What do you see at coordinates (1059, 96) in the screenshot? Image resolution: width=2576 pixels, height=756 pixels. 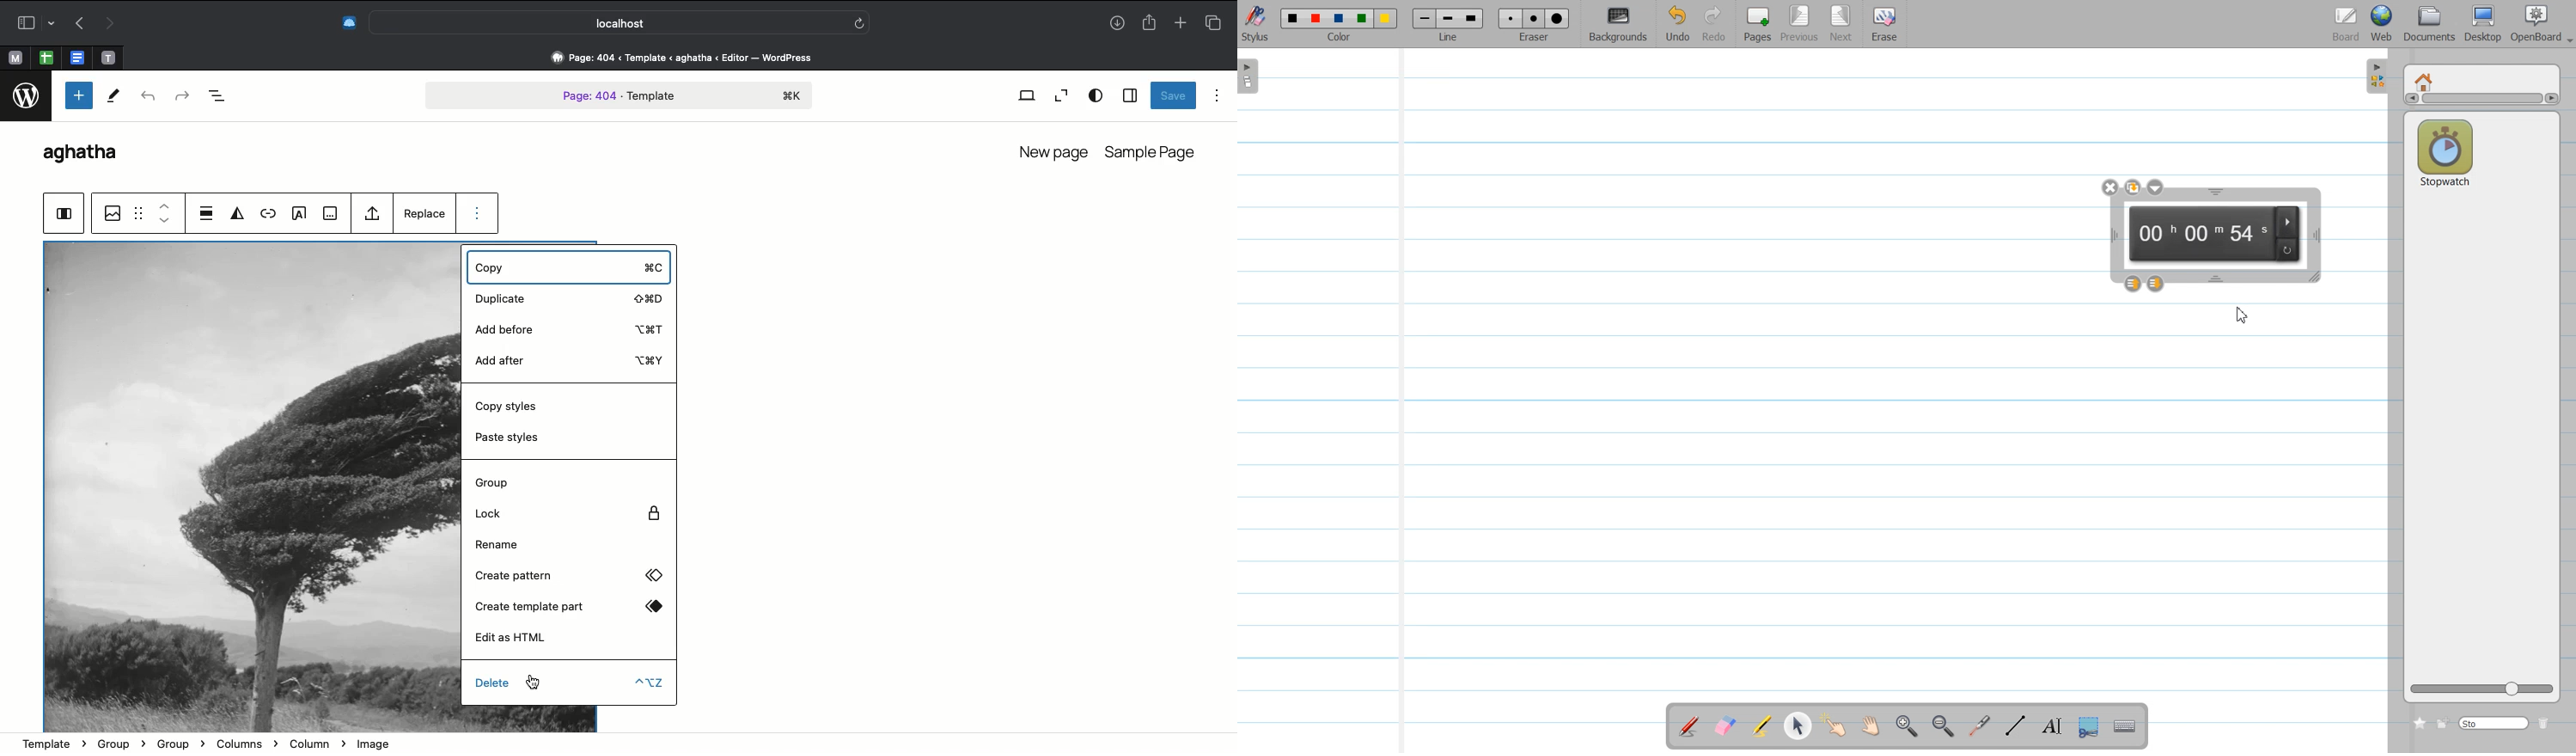 I see `Zoom out` at bounding box center [1059, 96].